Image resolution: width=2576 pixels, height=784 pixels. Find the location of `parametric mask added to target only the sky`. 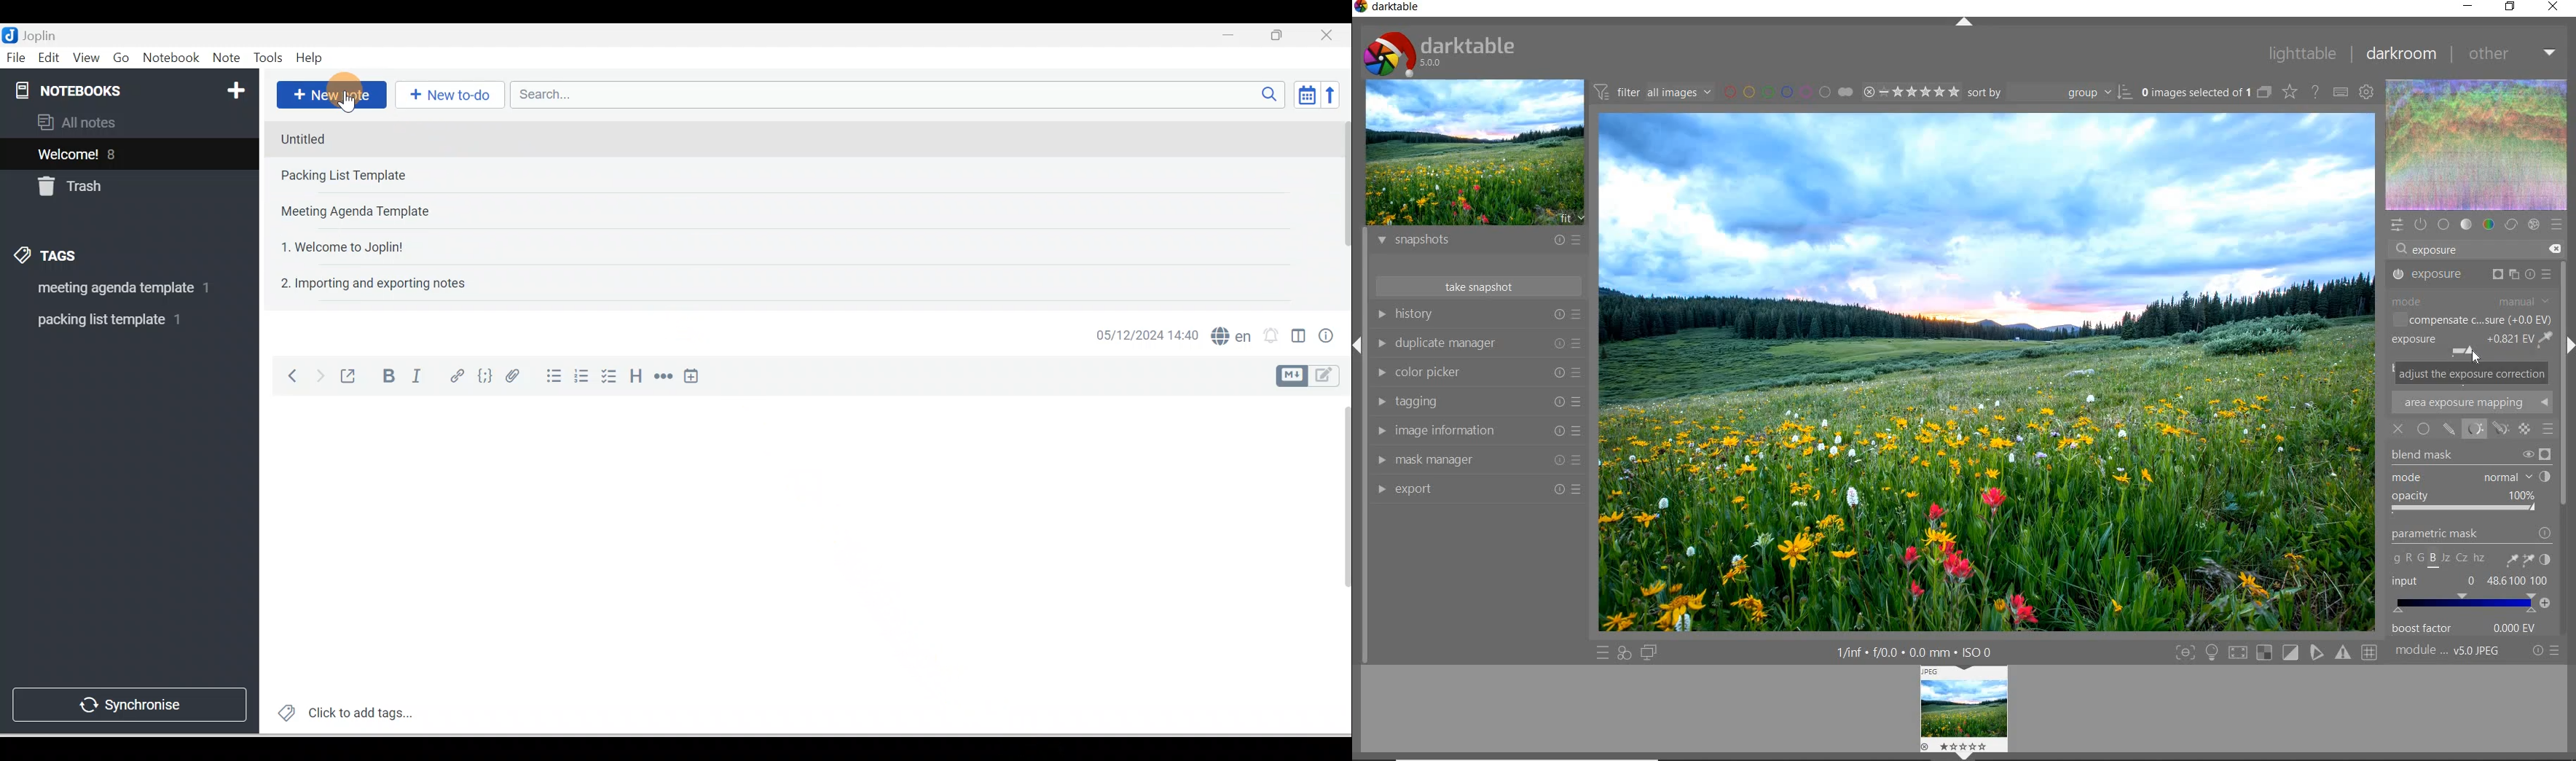

parametric mask added to target only the sky is located at coordinates (1986, 225).